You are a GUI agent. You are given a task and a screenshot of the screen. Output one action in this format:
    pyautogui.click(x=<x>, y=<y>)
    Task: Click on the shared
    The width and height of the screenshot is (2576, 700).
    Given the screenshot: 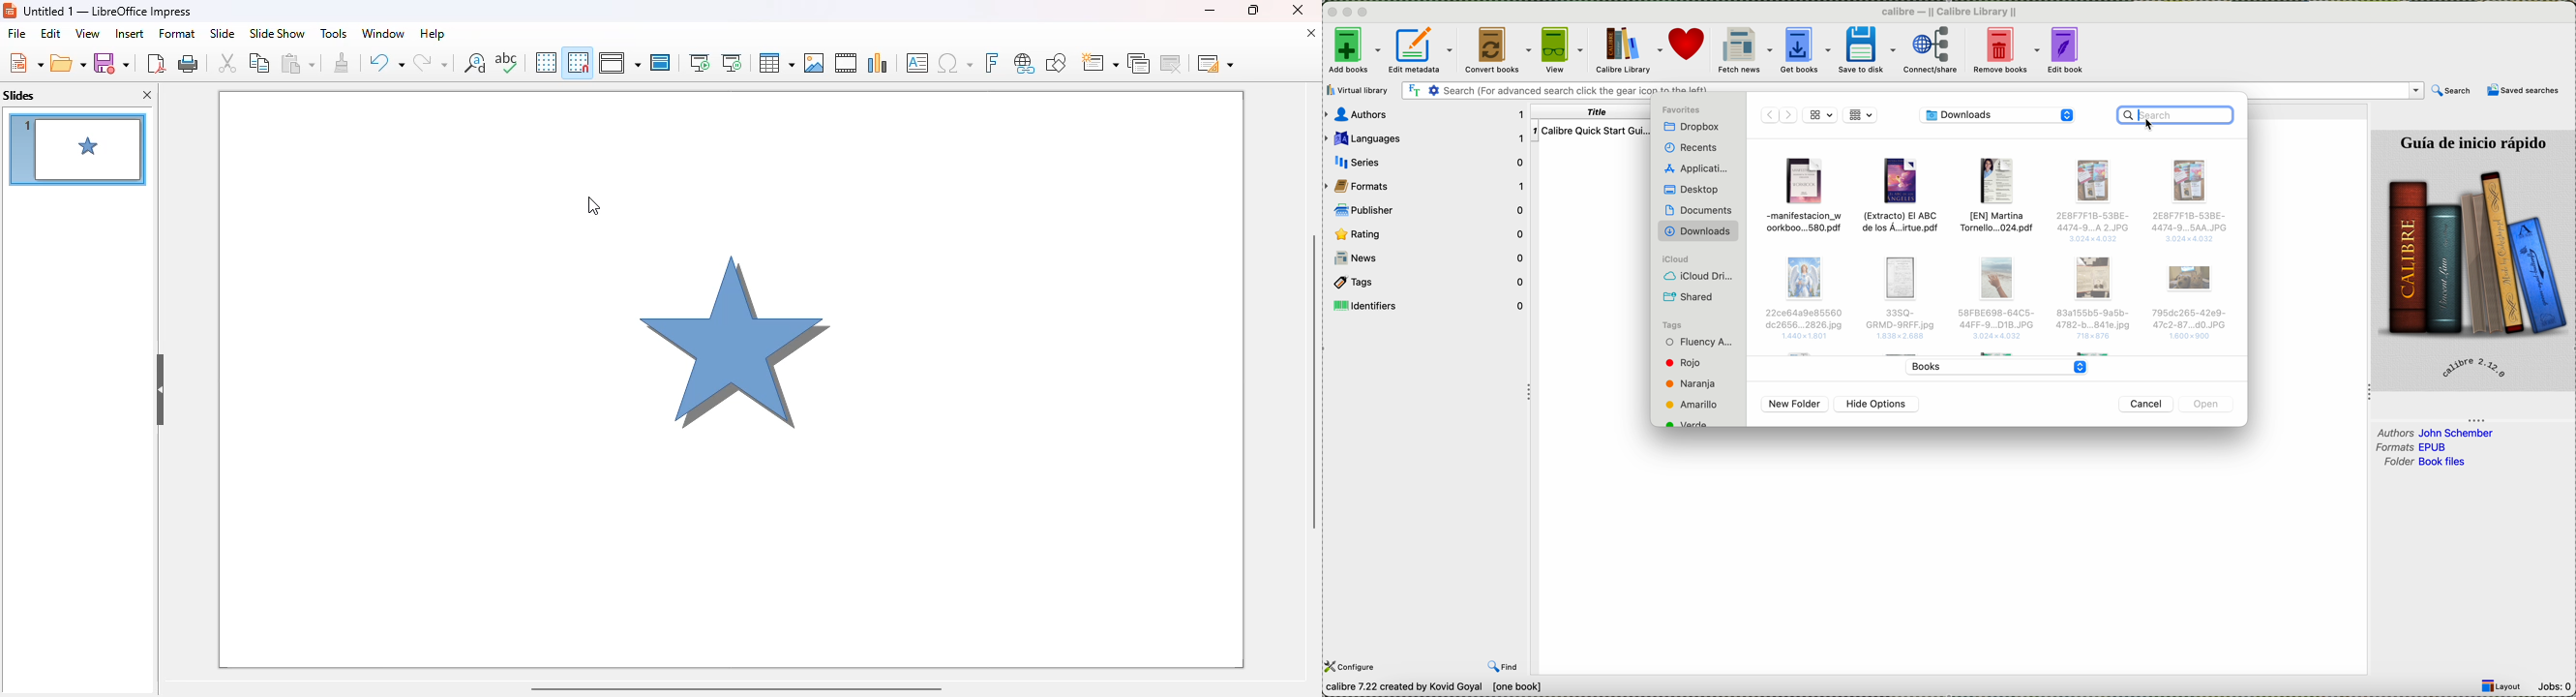 What is the action you would take?
    pyautogui.click(x=1692, y=297)
    